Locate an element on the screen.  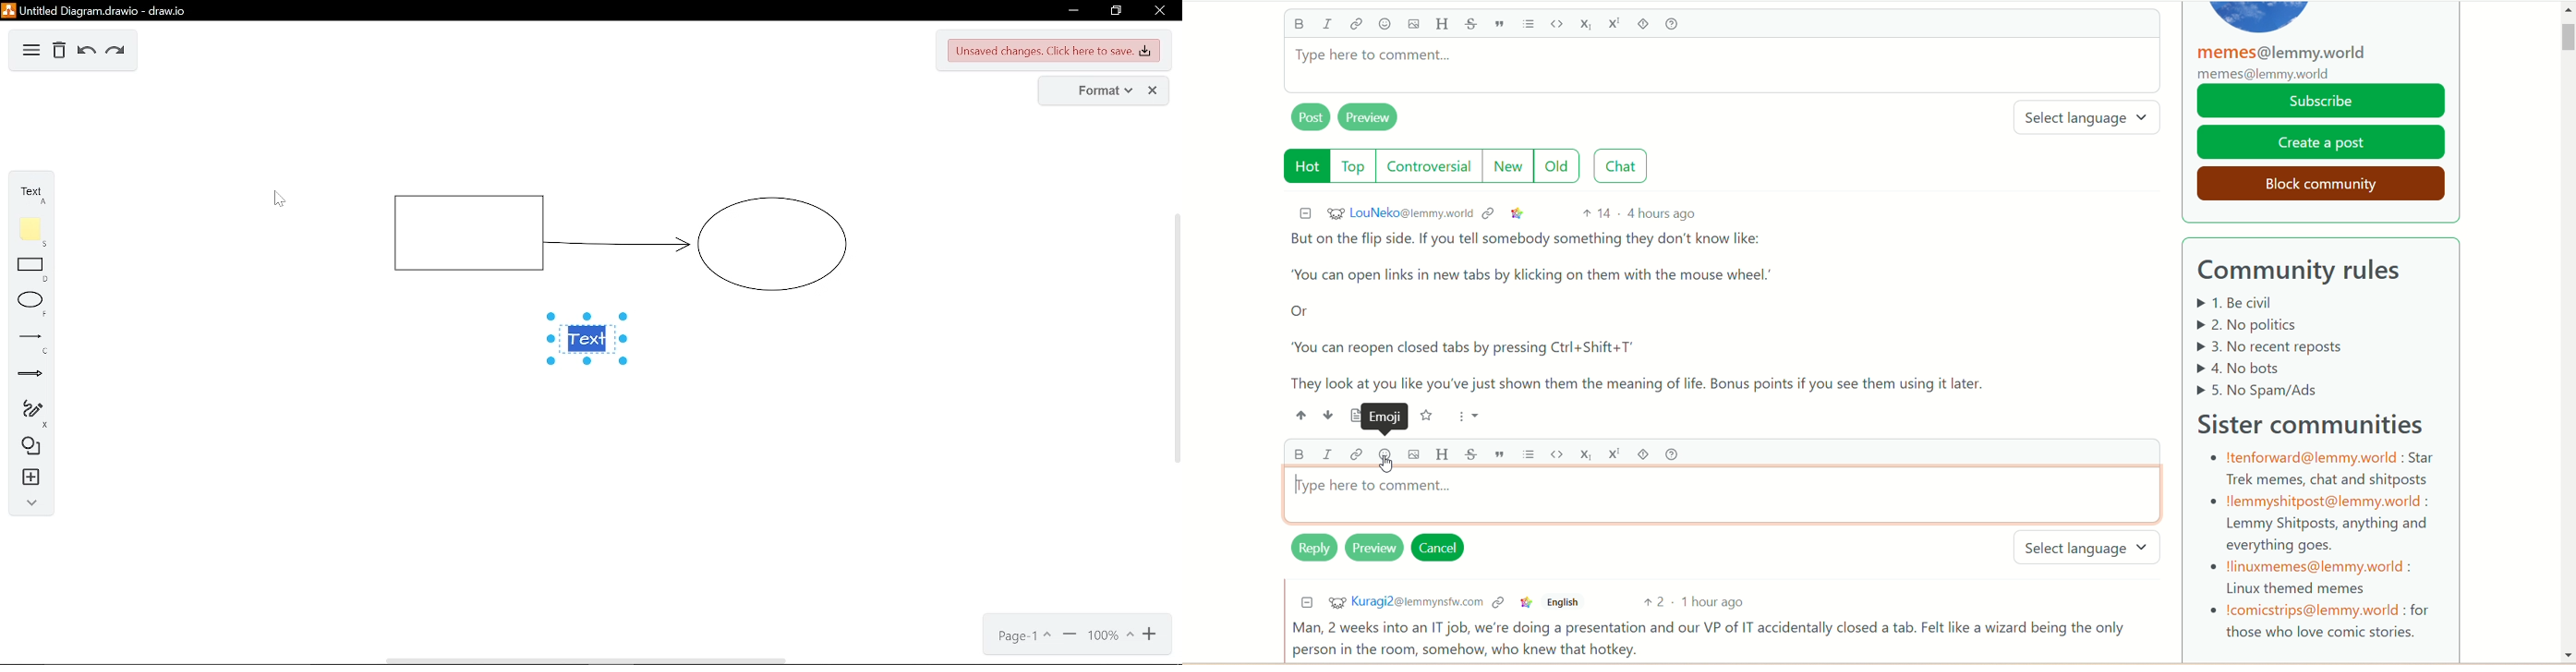
emoji is located at coordinates (1384, 25).